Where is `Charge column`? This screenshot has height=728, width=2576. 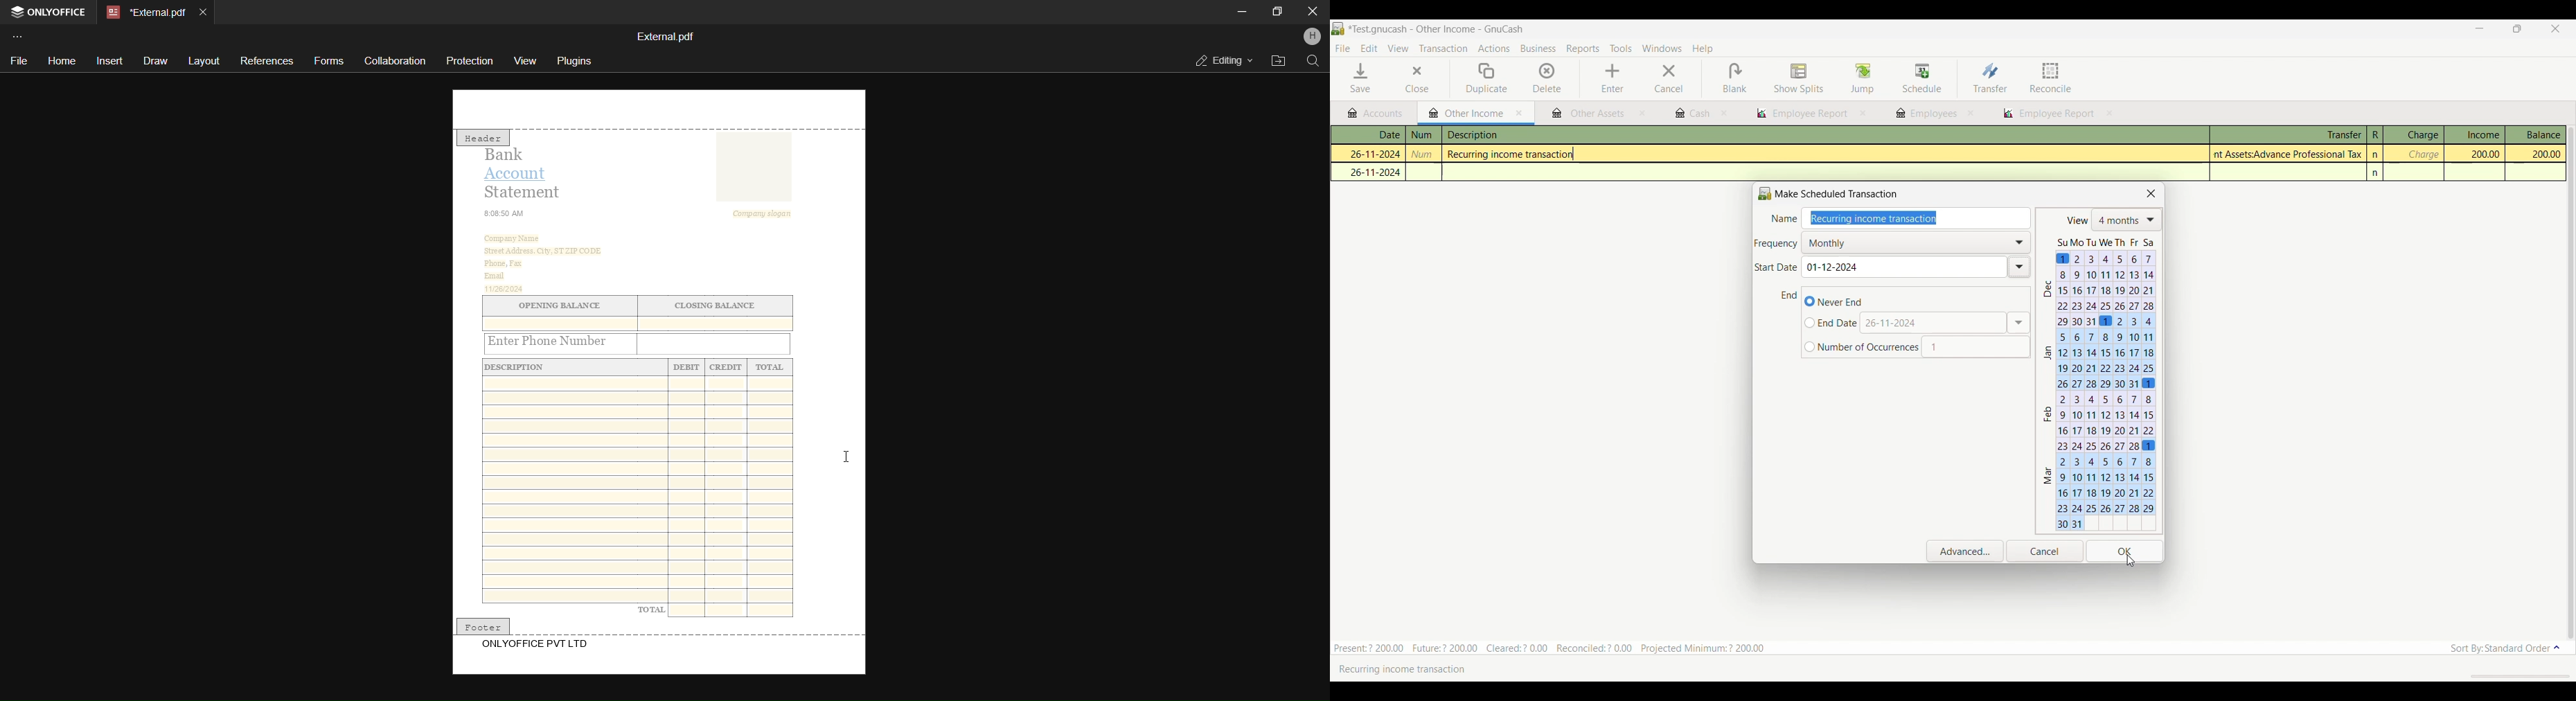 Charge column is located at coordinates (2413, 135).